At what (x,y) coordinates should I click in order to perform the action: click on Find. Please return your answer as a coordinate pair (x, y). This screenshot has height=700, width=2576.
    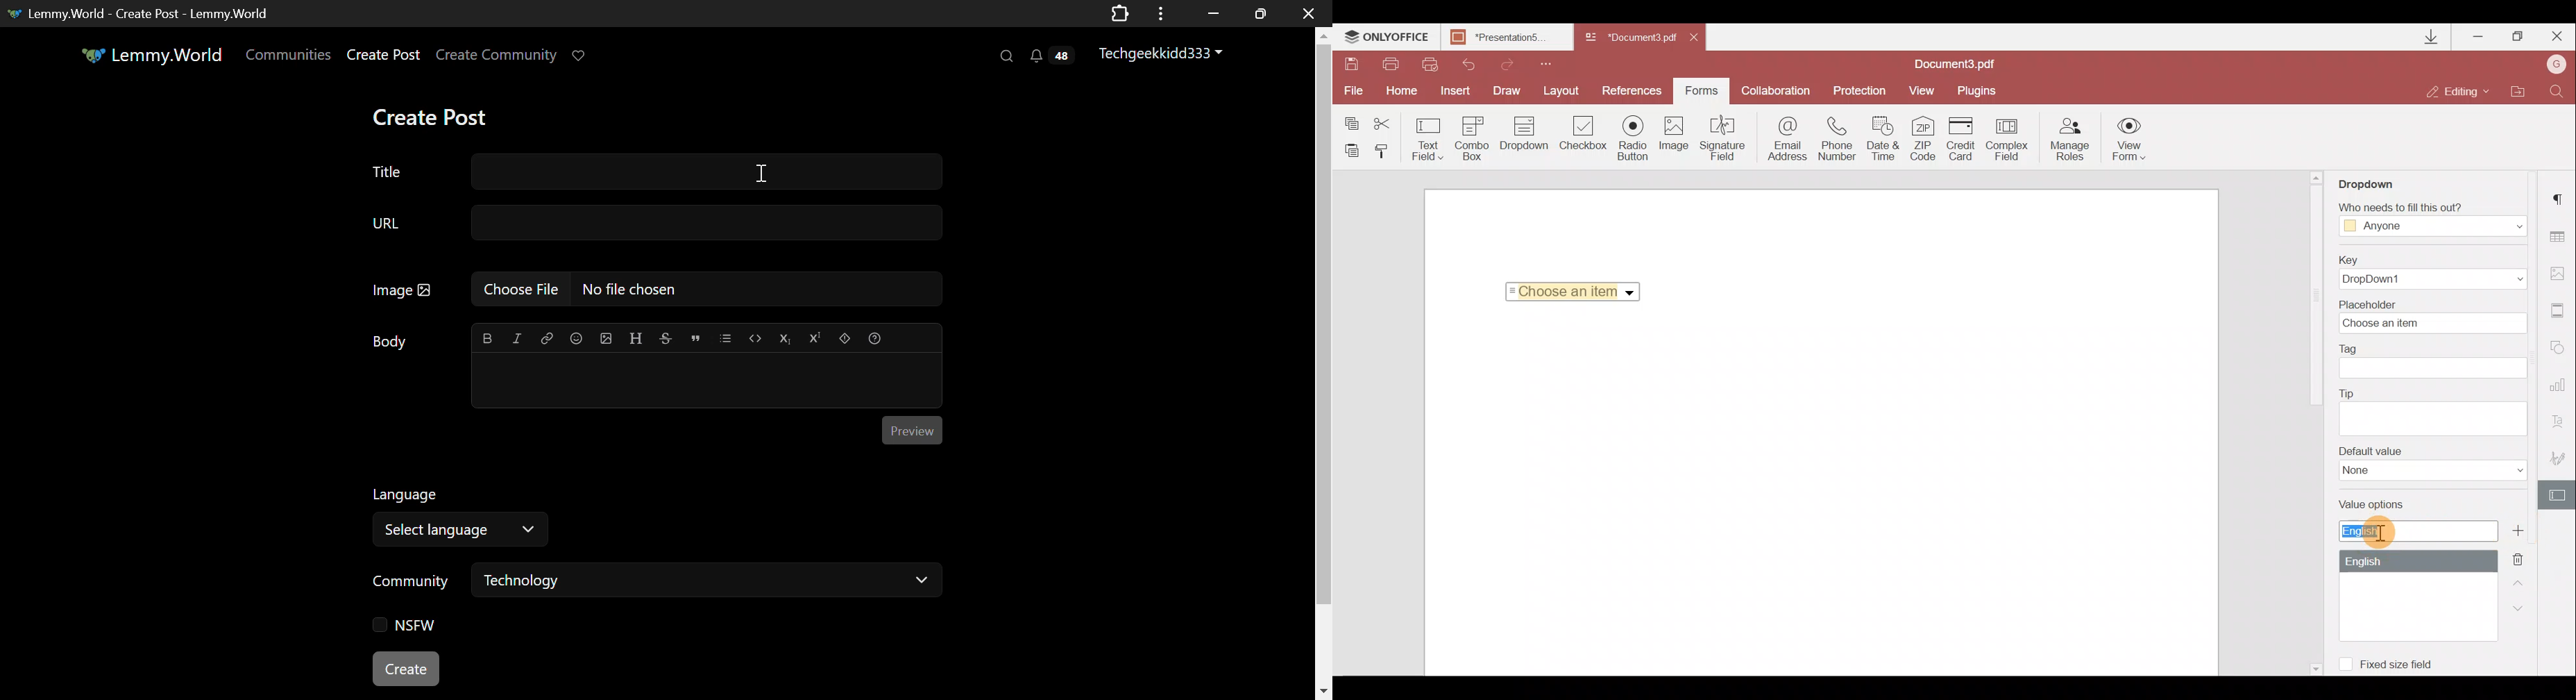
    Looking at the image, I should click on (2557, 90).